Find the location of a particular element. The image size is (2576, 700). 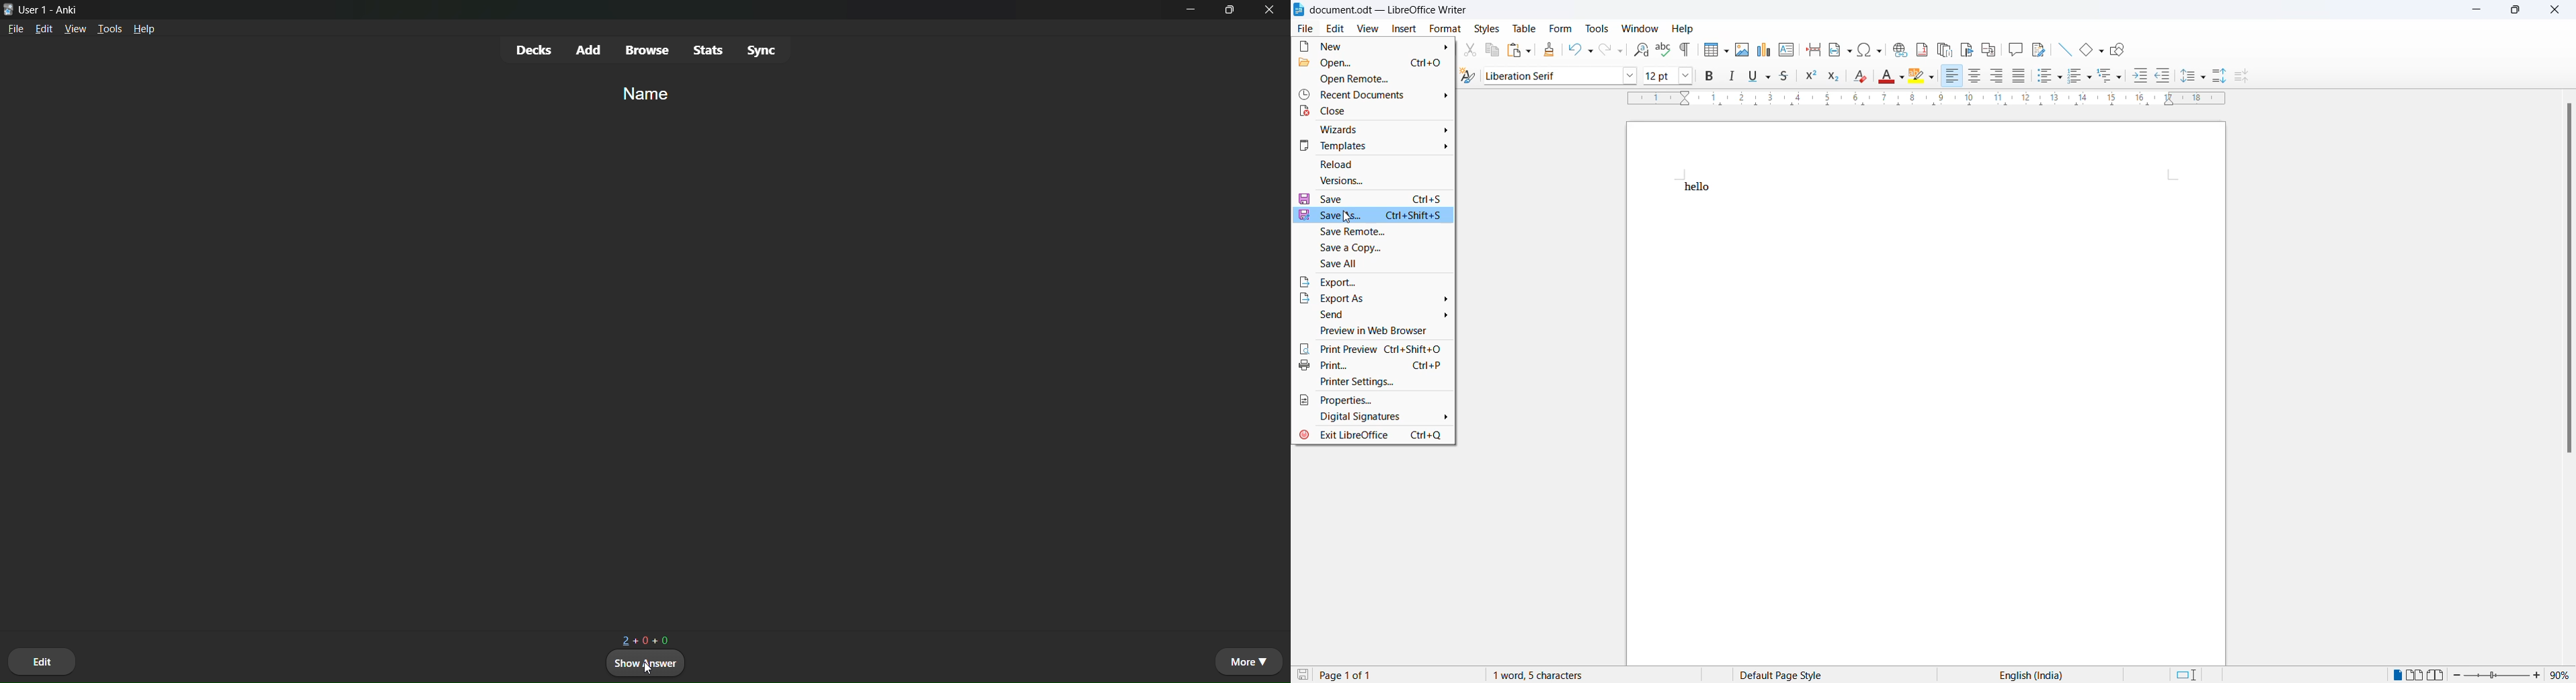

edit is located at coordinates (44, 31).